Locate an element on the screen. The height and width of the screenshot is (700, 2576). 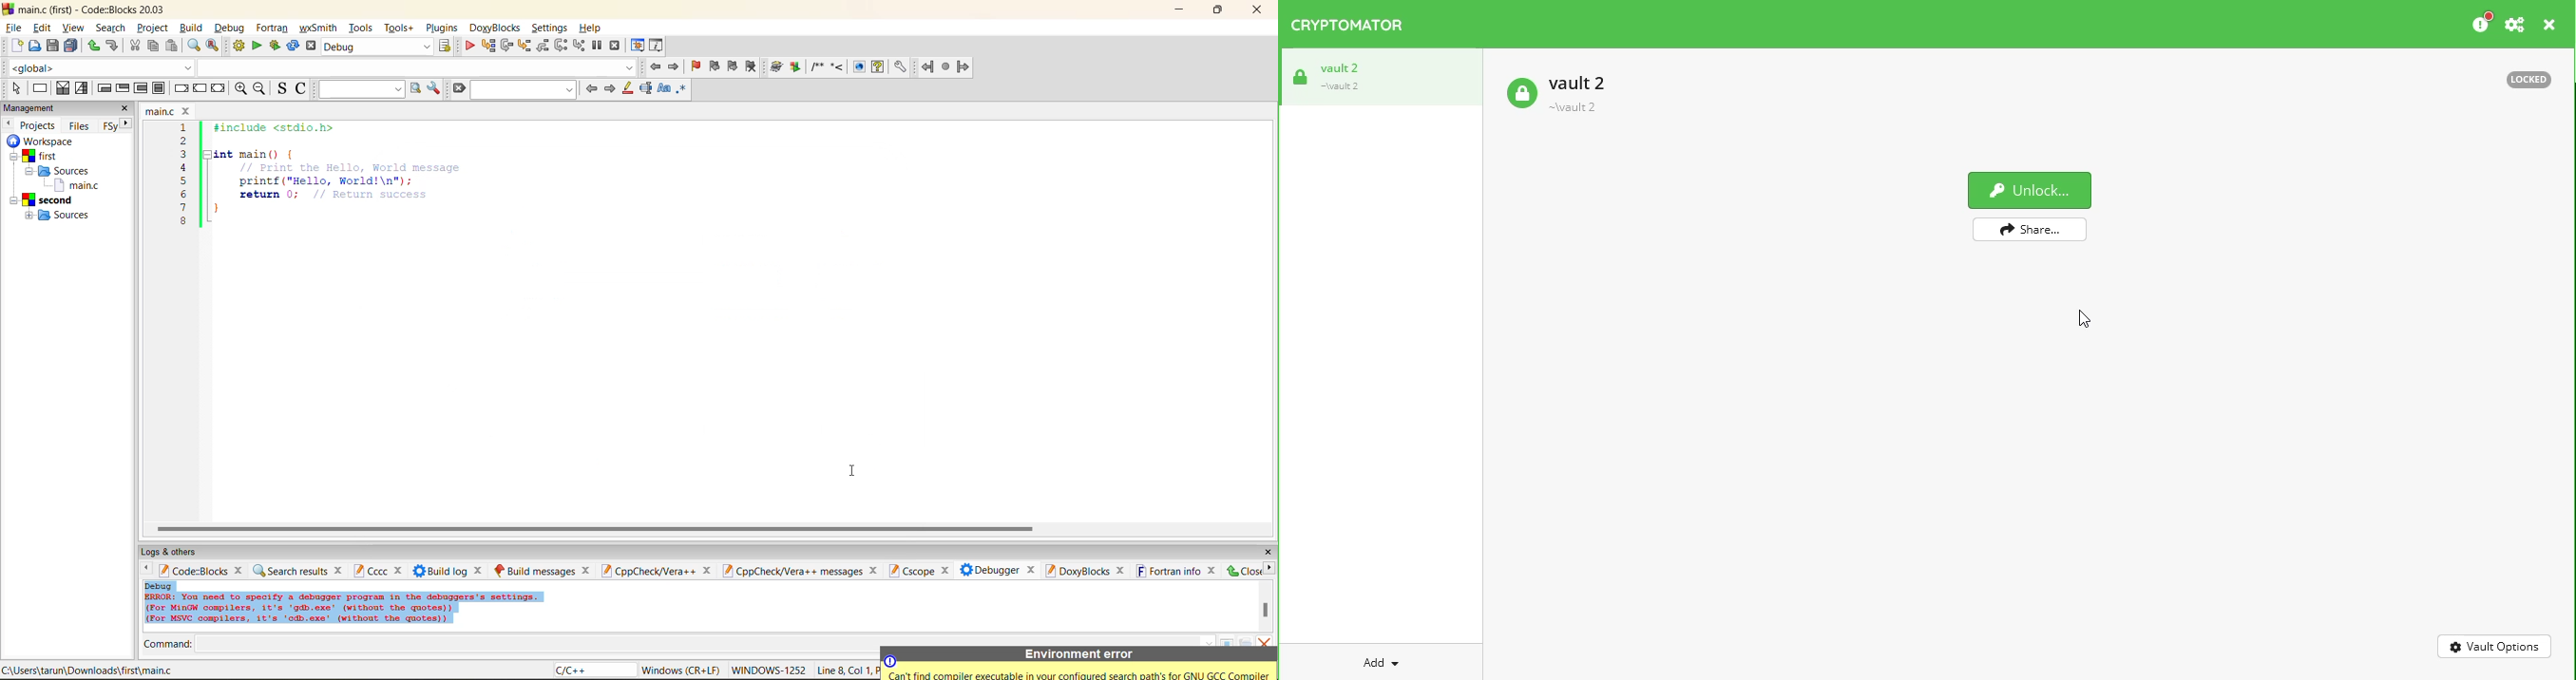
rebuild is located at coordinates (293, 46).